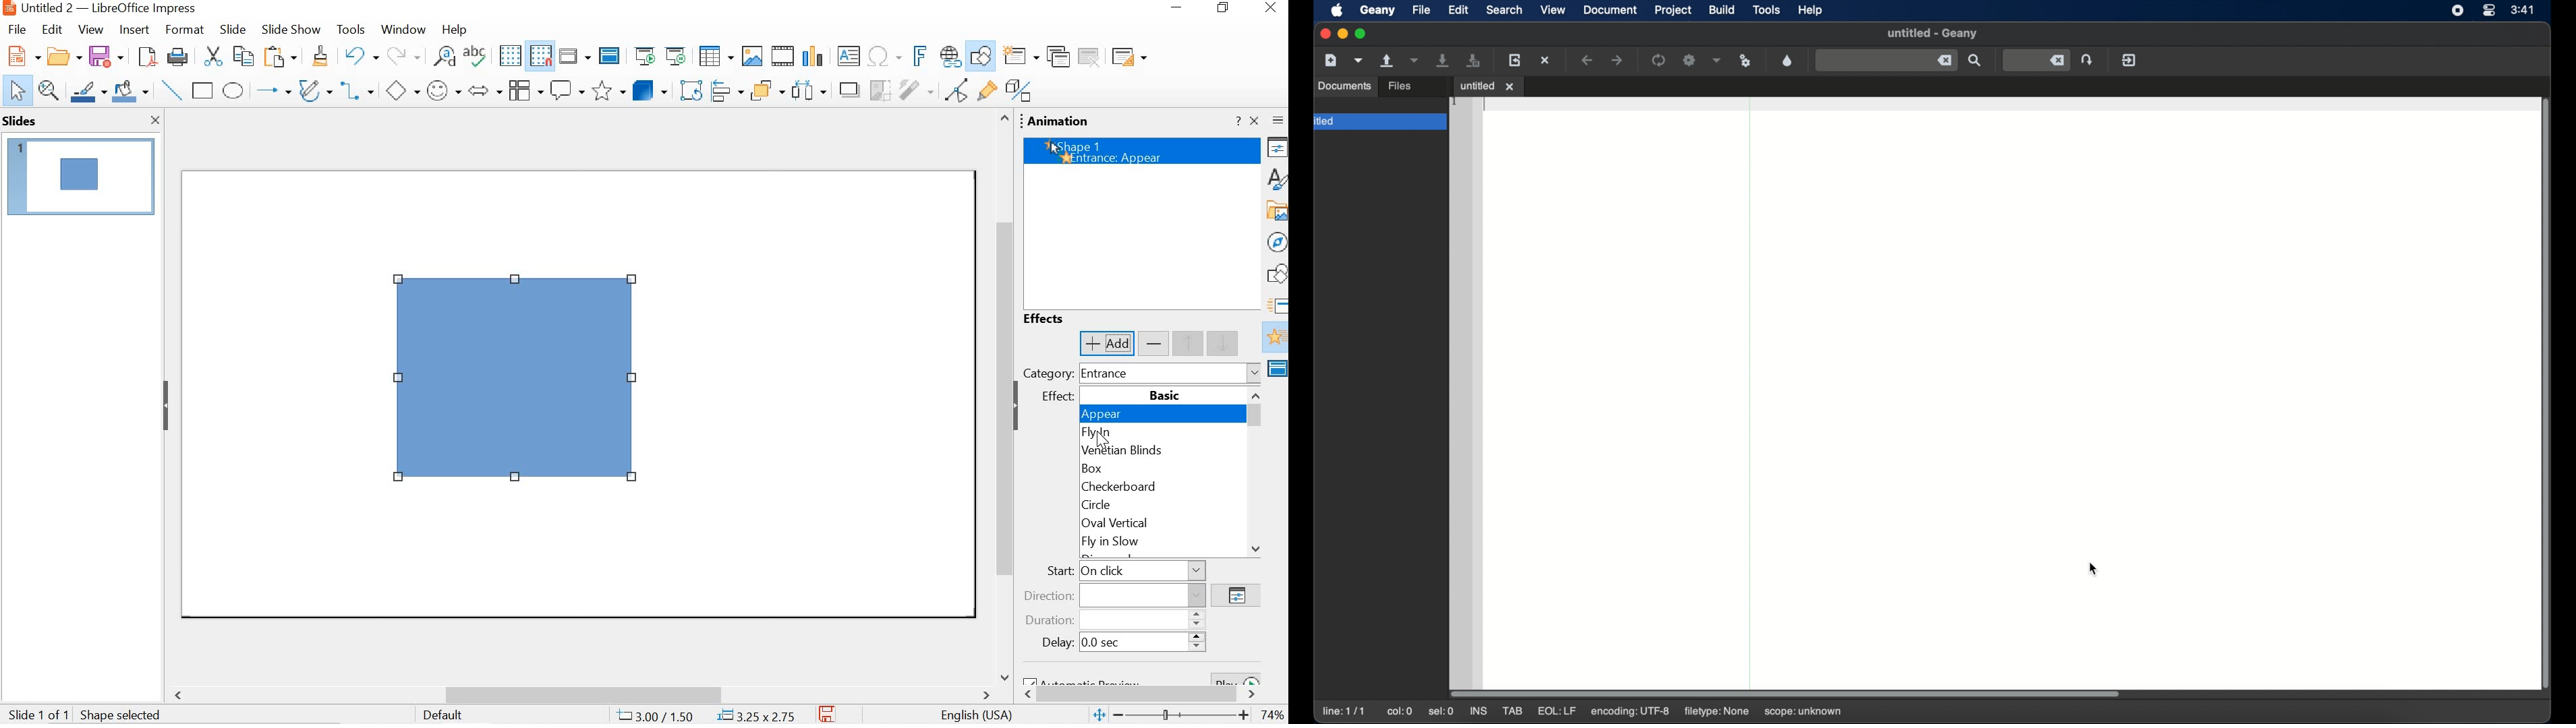 The image size is (2576, 728). I want to click on fill color, so click(130, 89).